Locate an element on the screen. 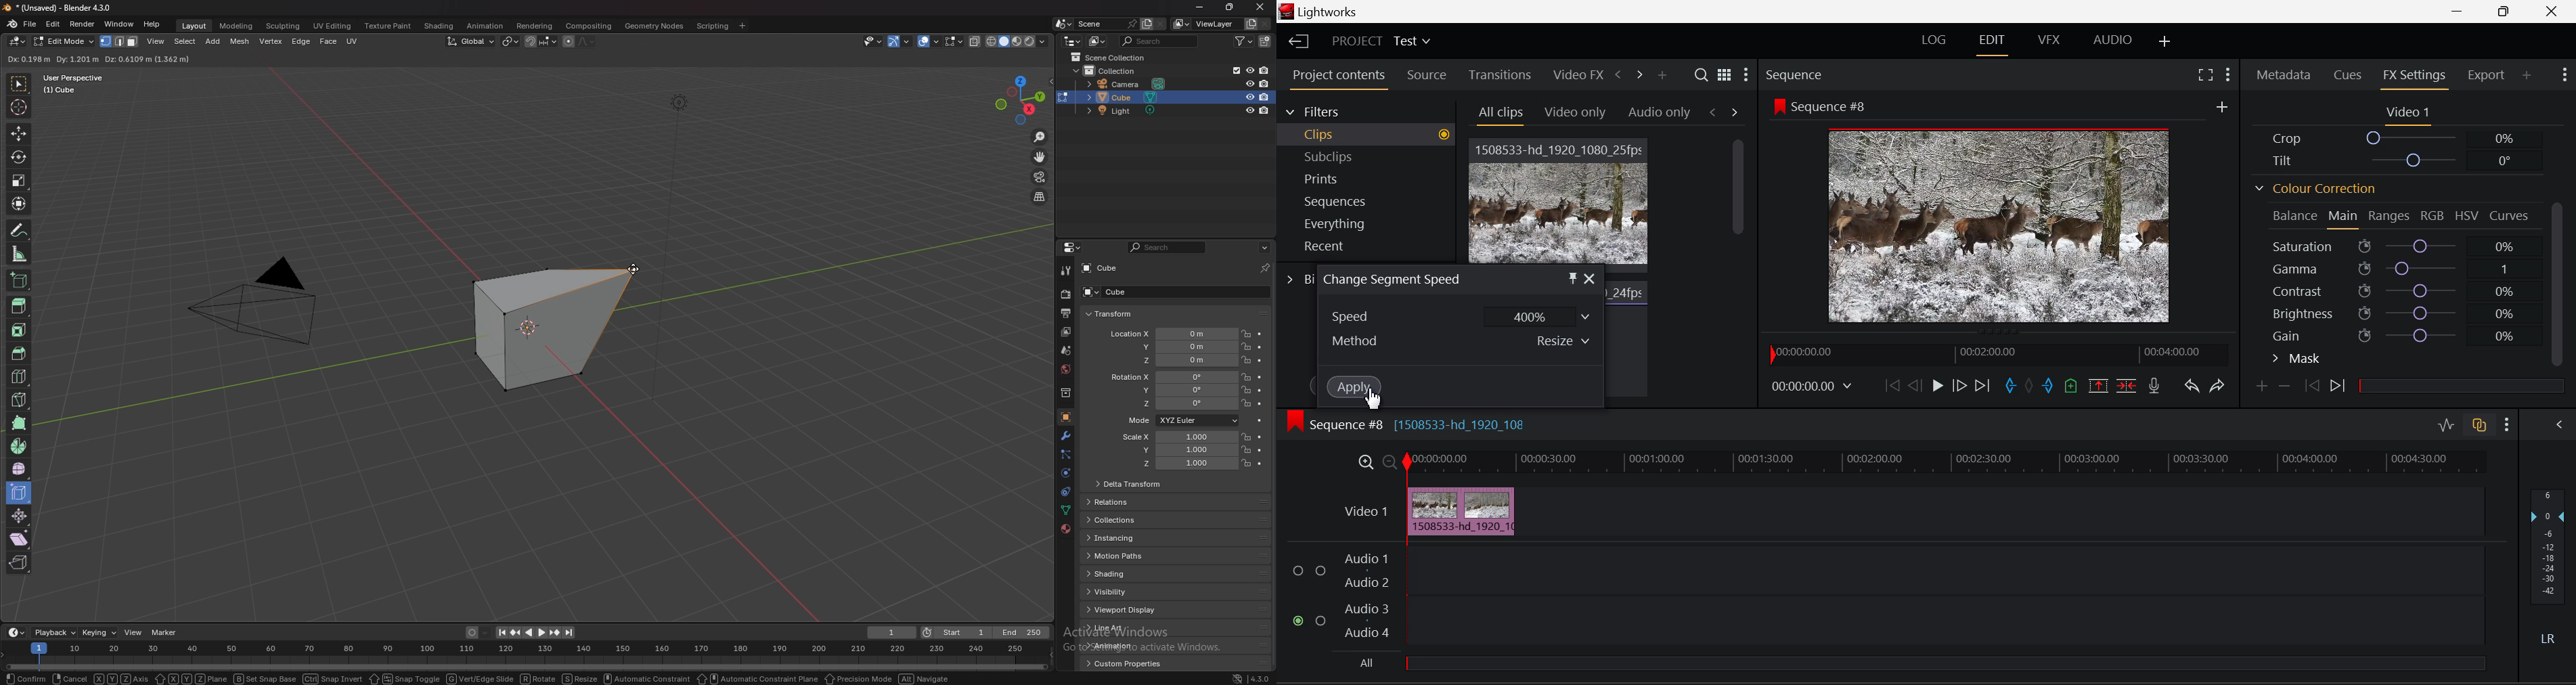  To Beginning is located at coordinates (1890, 386).